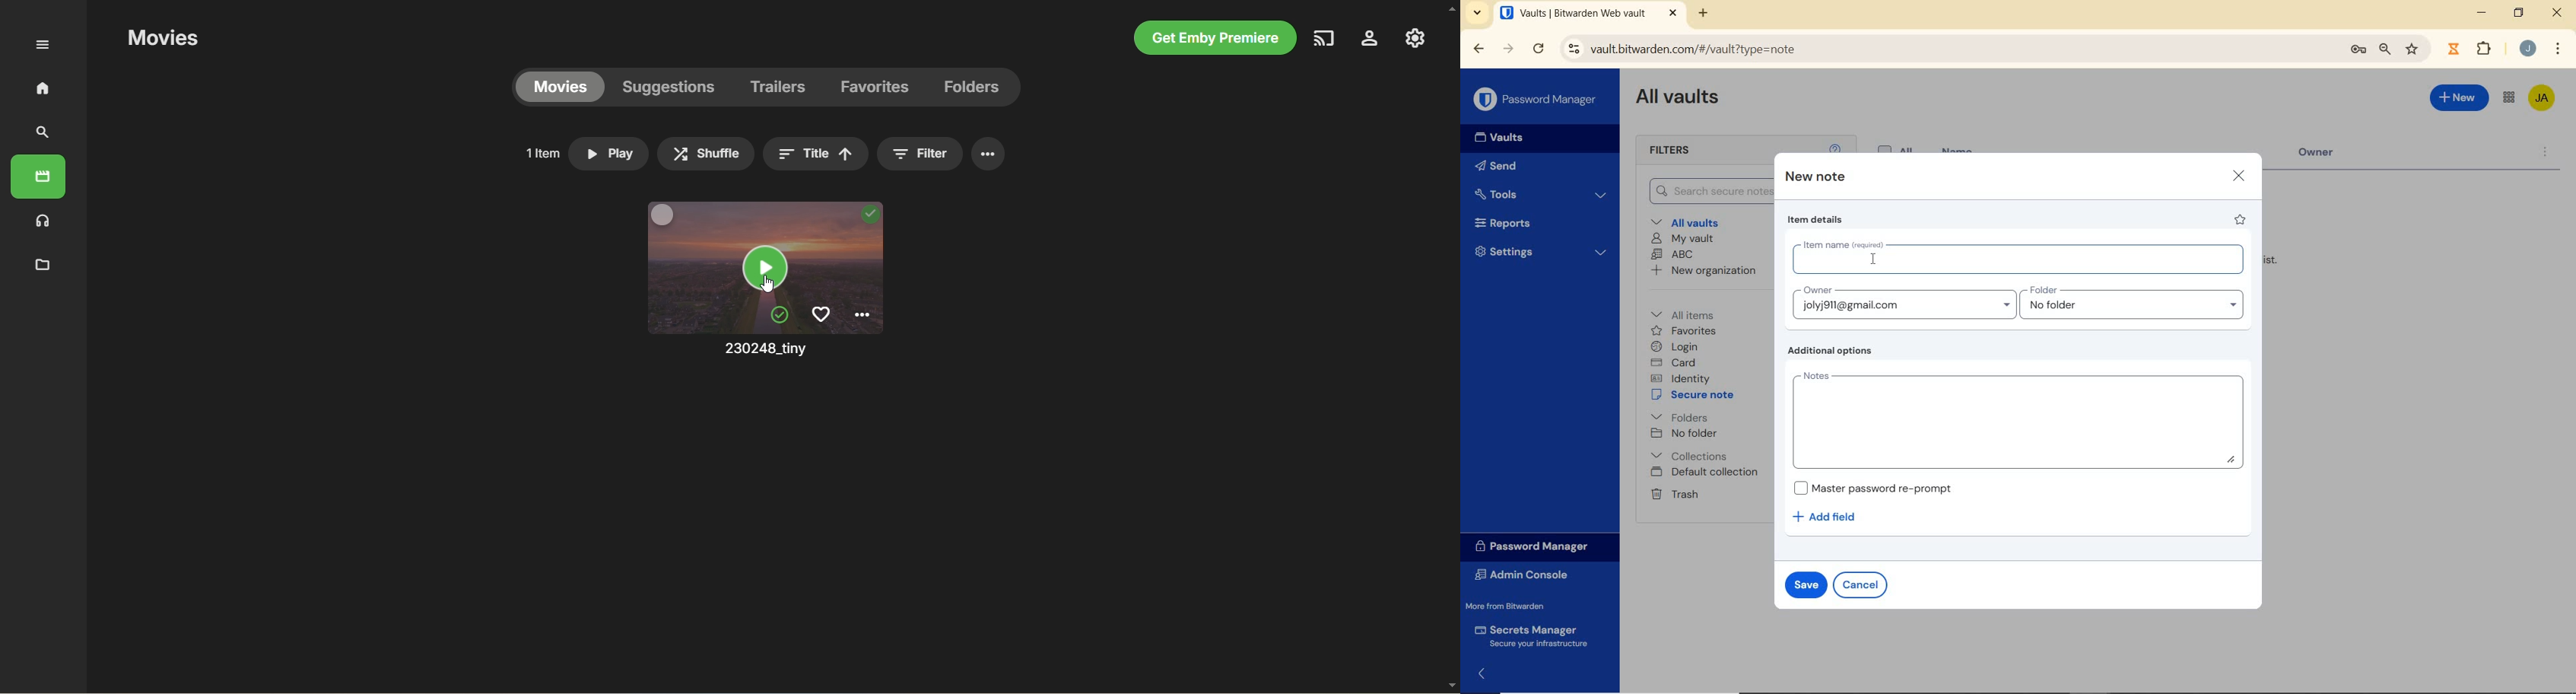  Describe the element at coordinates (2017, 418) in the screenshot. I see `notes` at that location.